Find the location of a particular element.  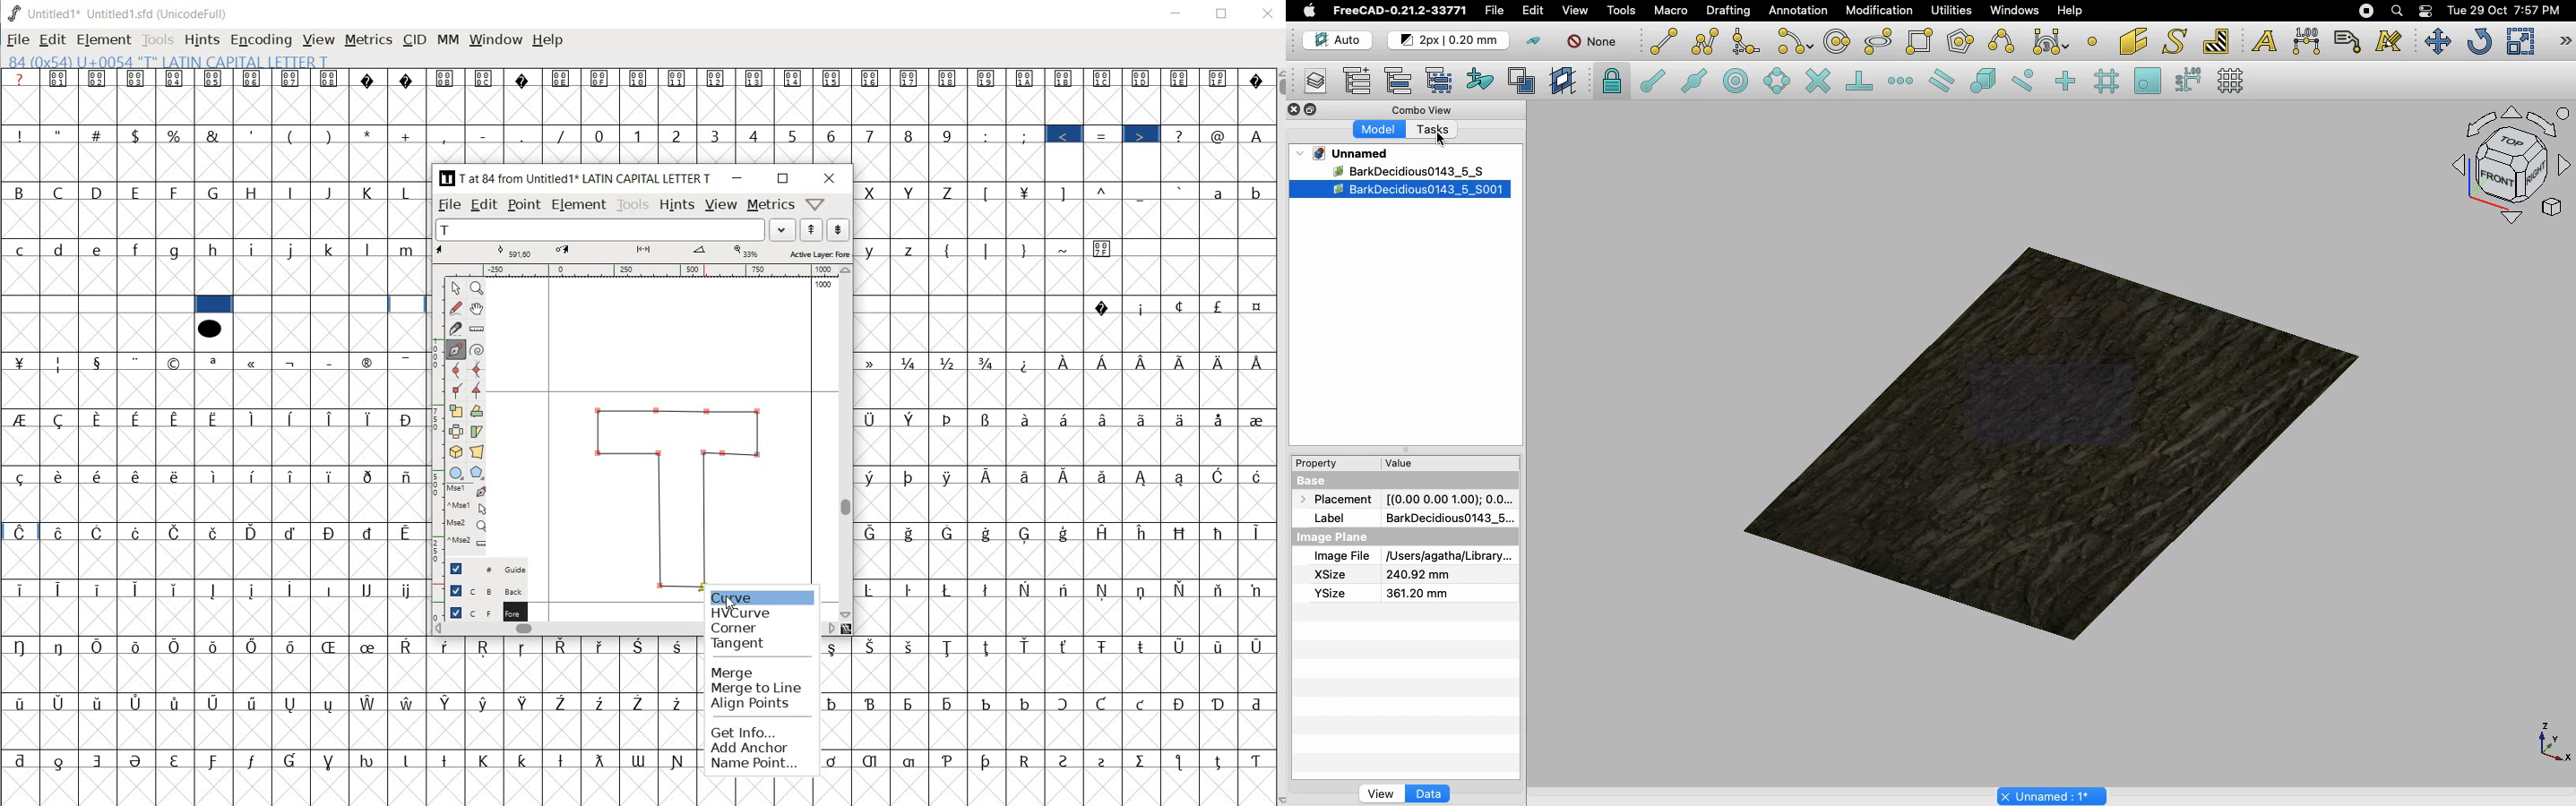

) is located at coordinates (1024, 250).